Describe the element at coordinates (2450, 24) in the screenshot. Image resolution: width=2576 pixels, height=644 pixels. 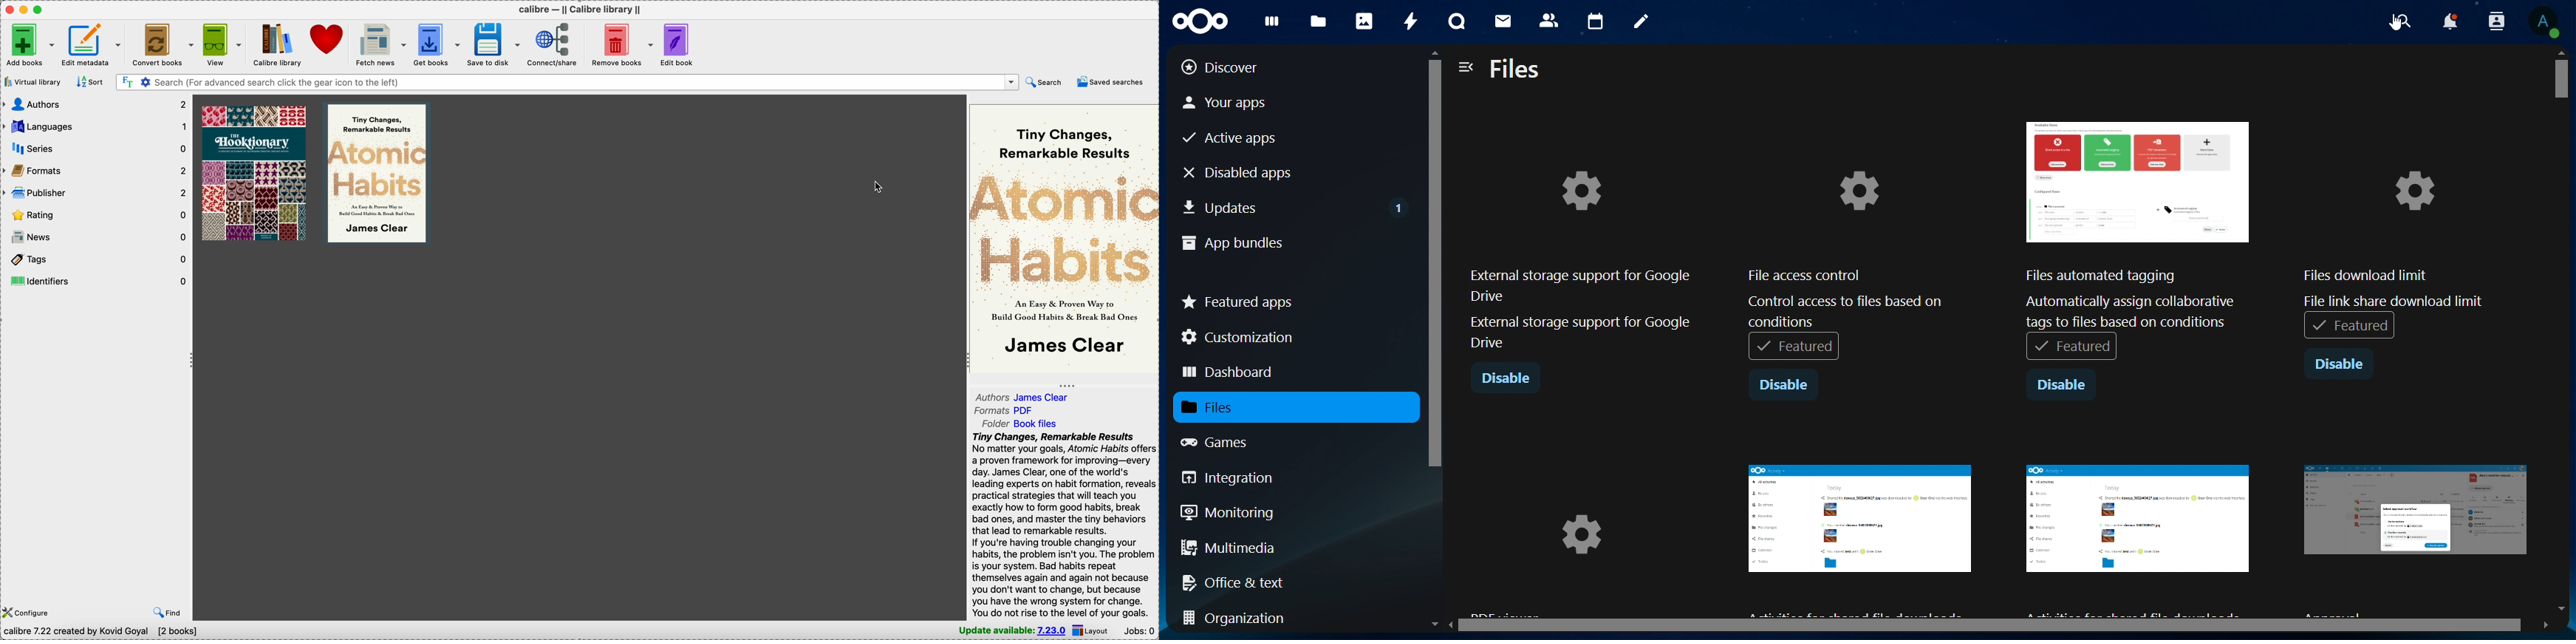
I see `notifications` at that location.